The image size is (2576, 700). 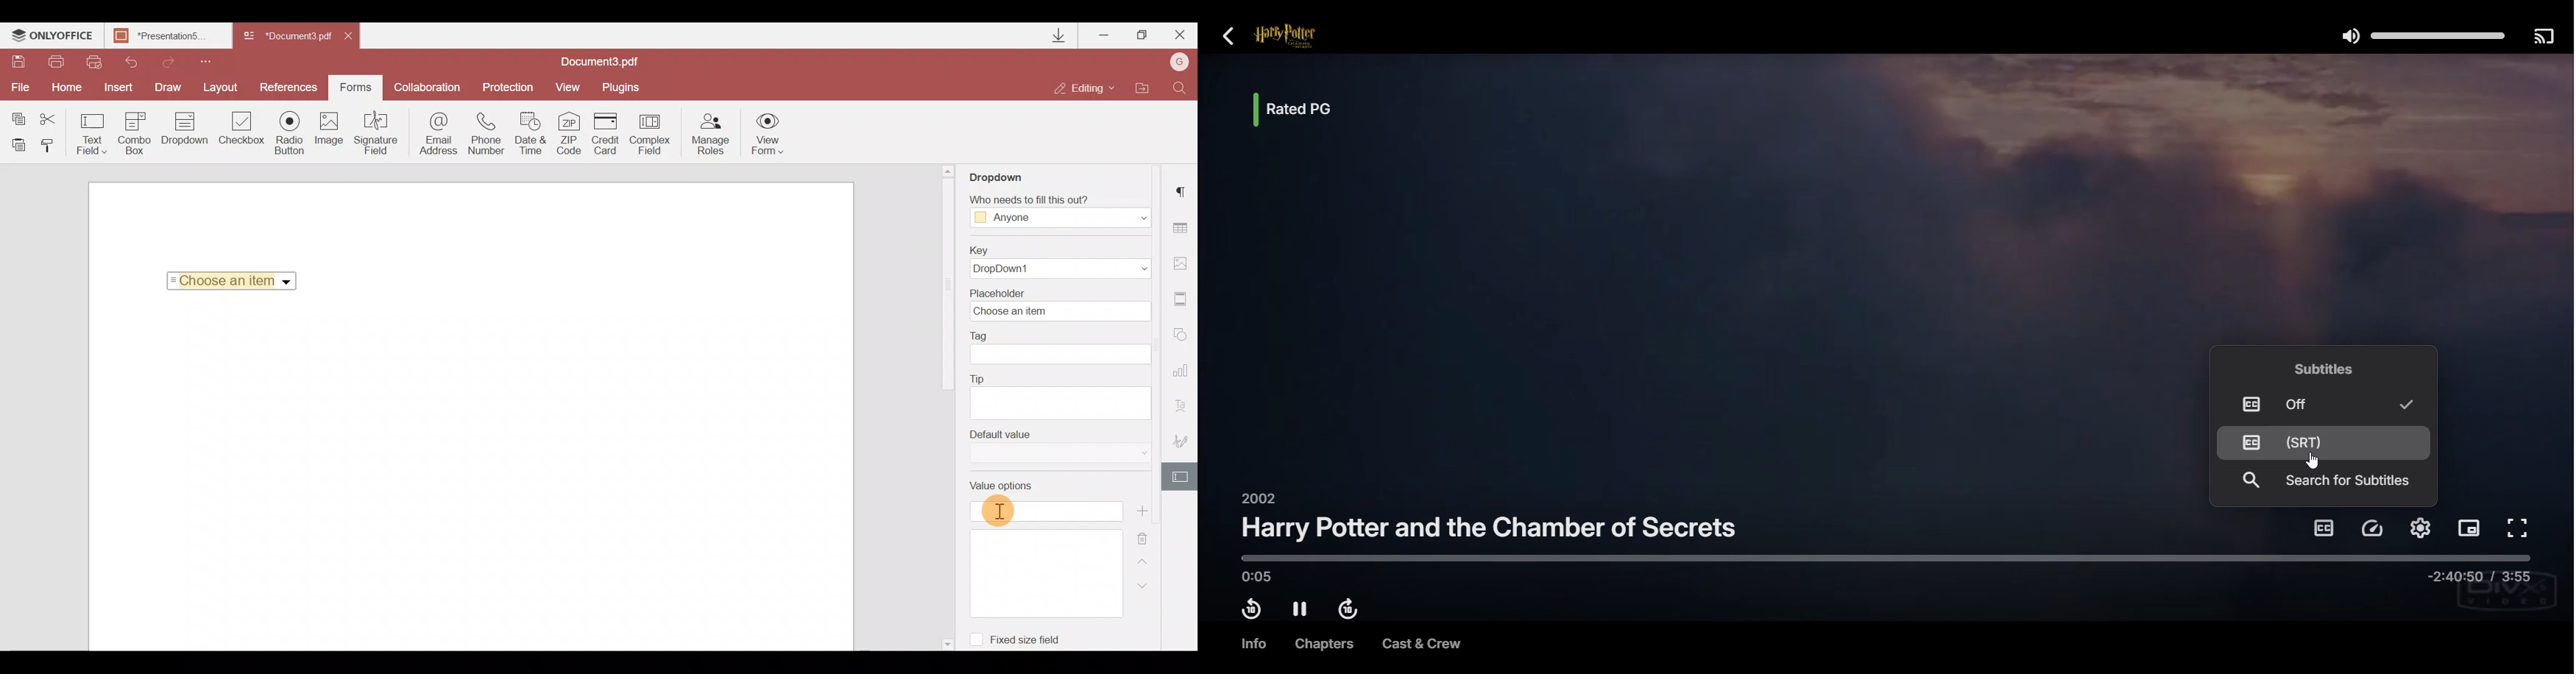 I want to click on Customize quick access toolbar, so click(x=201, y=60).